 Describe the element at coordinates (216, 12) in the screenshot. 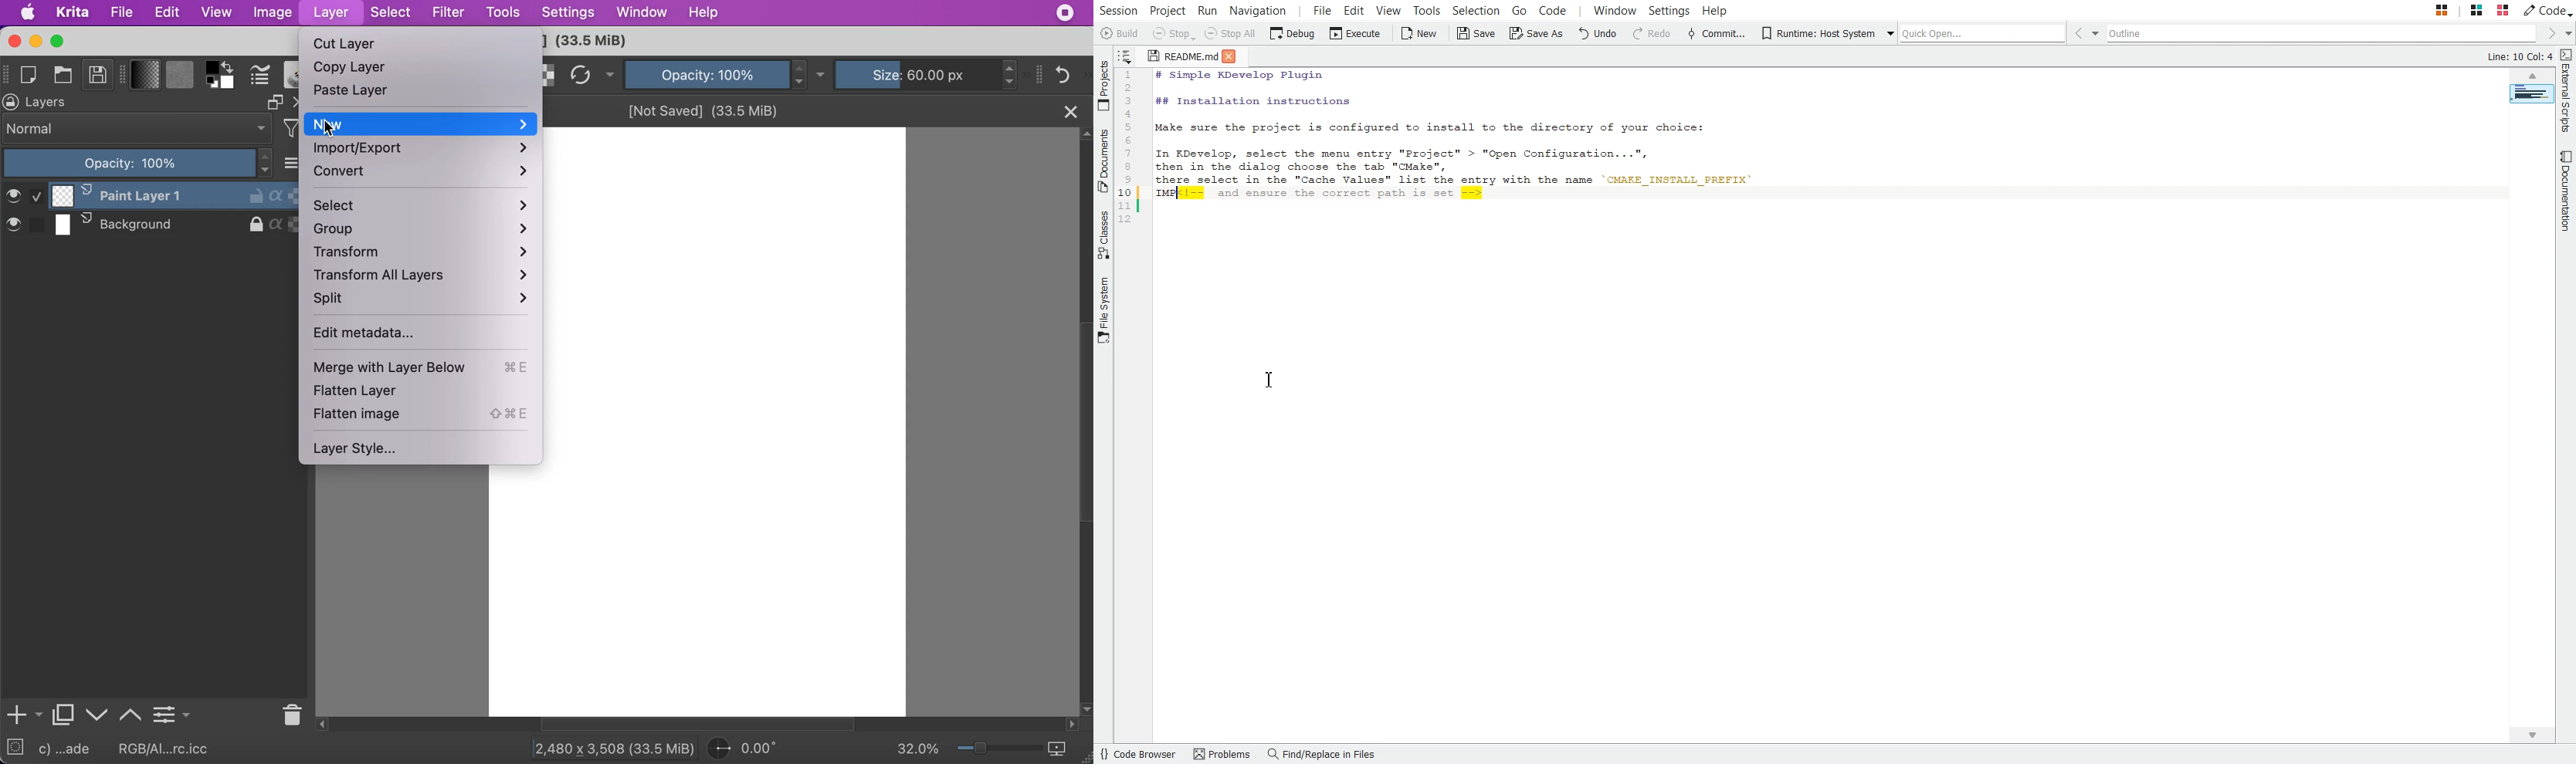

I see `view` at that location.